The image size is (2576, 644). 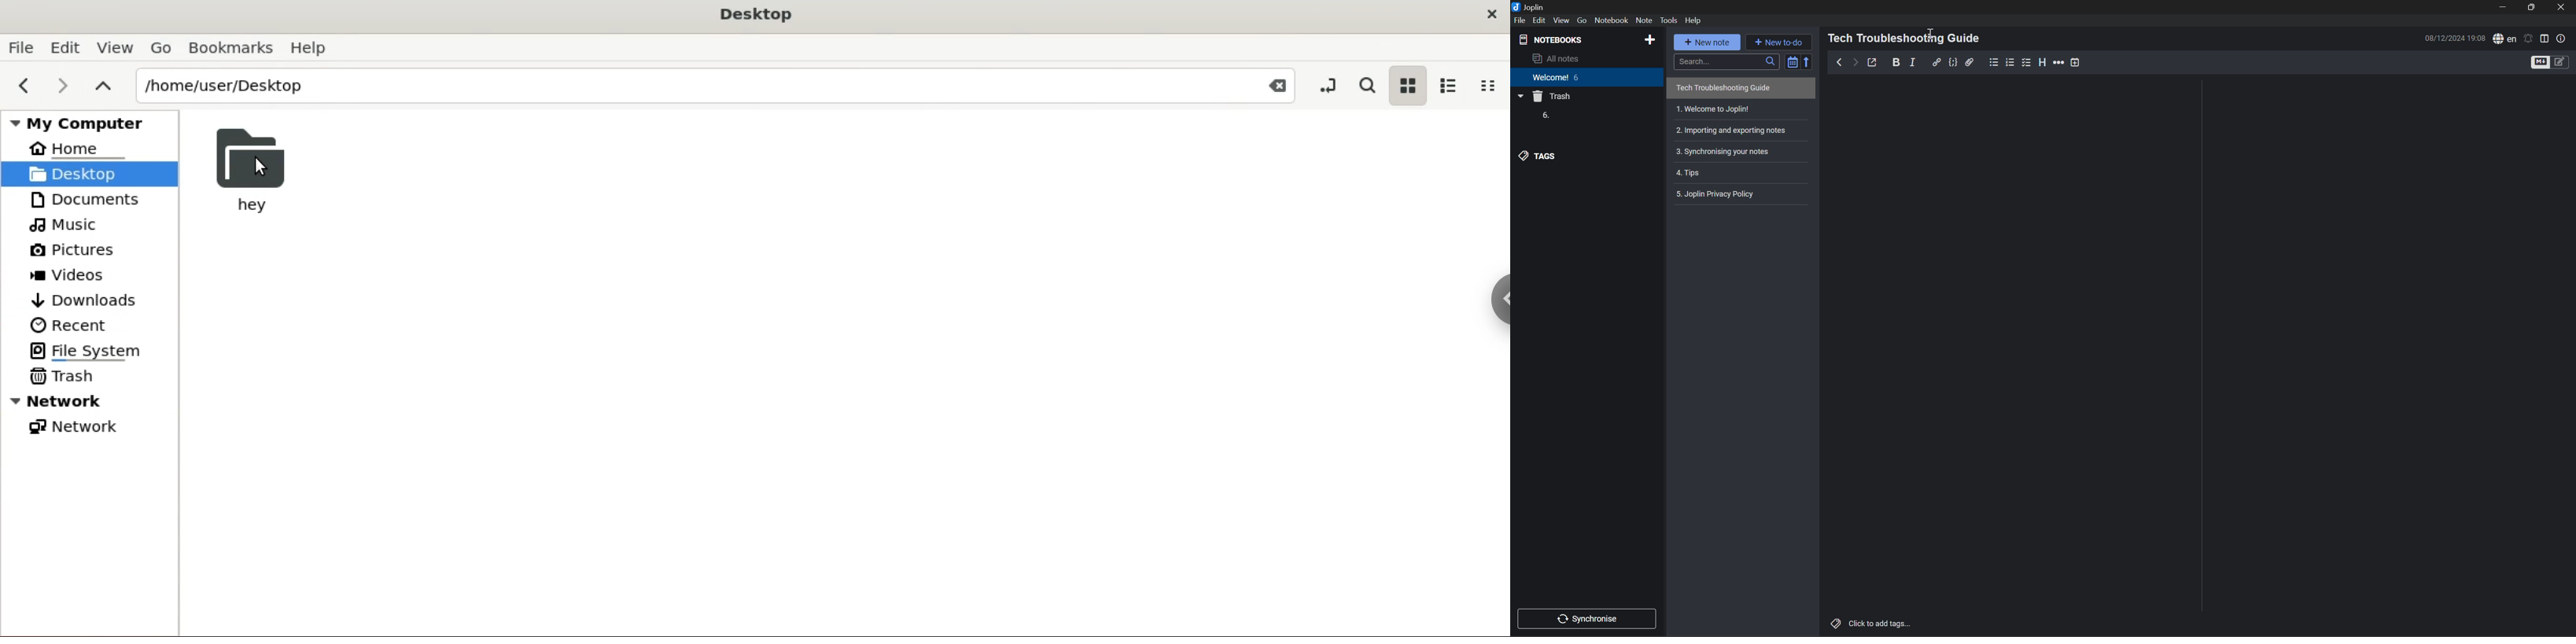 I want to click on File, so click(x=1519, y=20).